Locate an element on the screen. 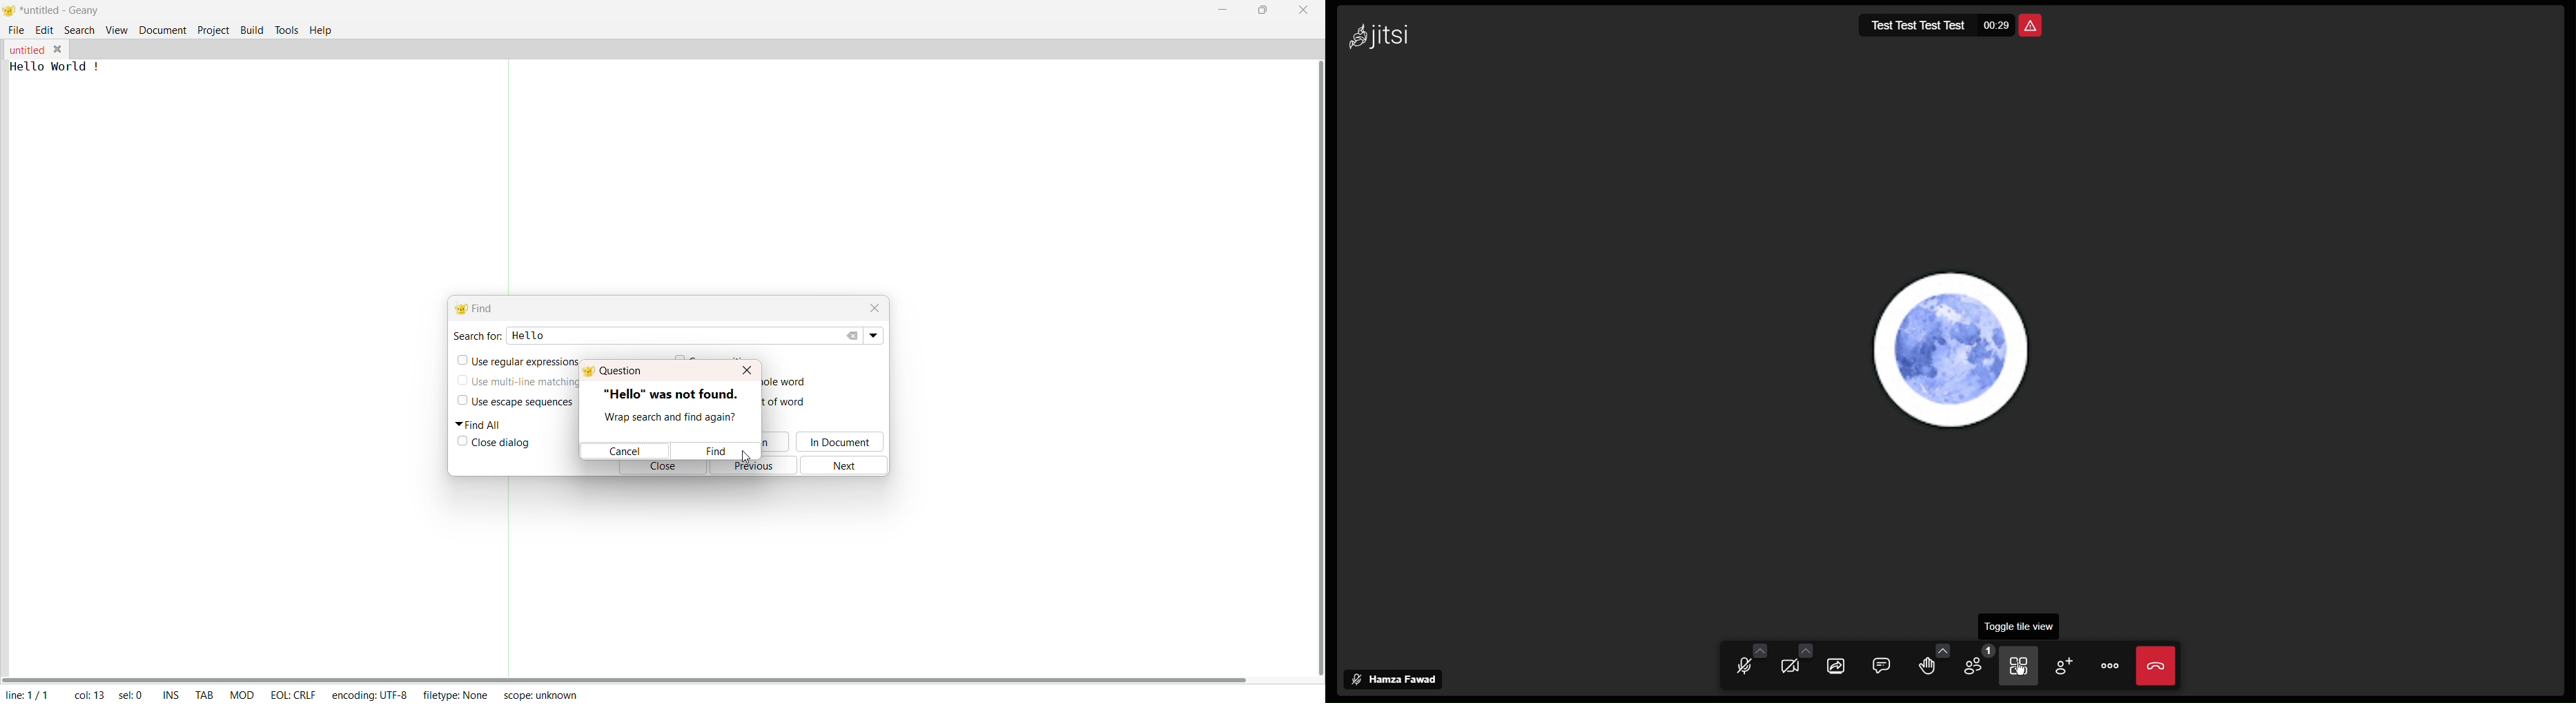 The height and width of the screenshot is (728, 2576). Video is located at coordinates (1794, 665).